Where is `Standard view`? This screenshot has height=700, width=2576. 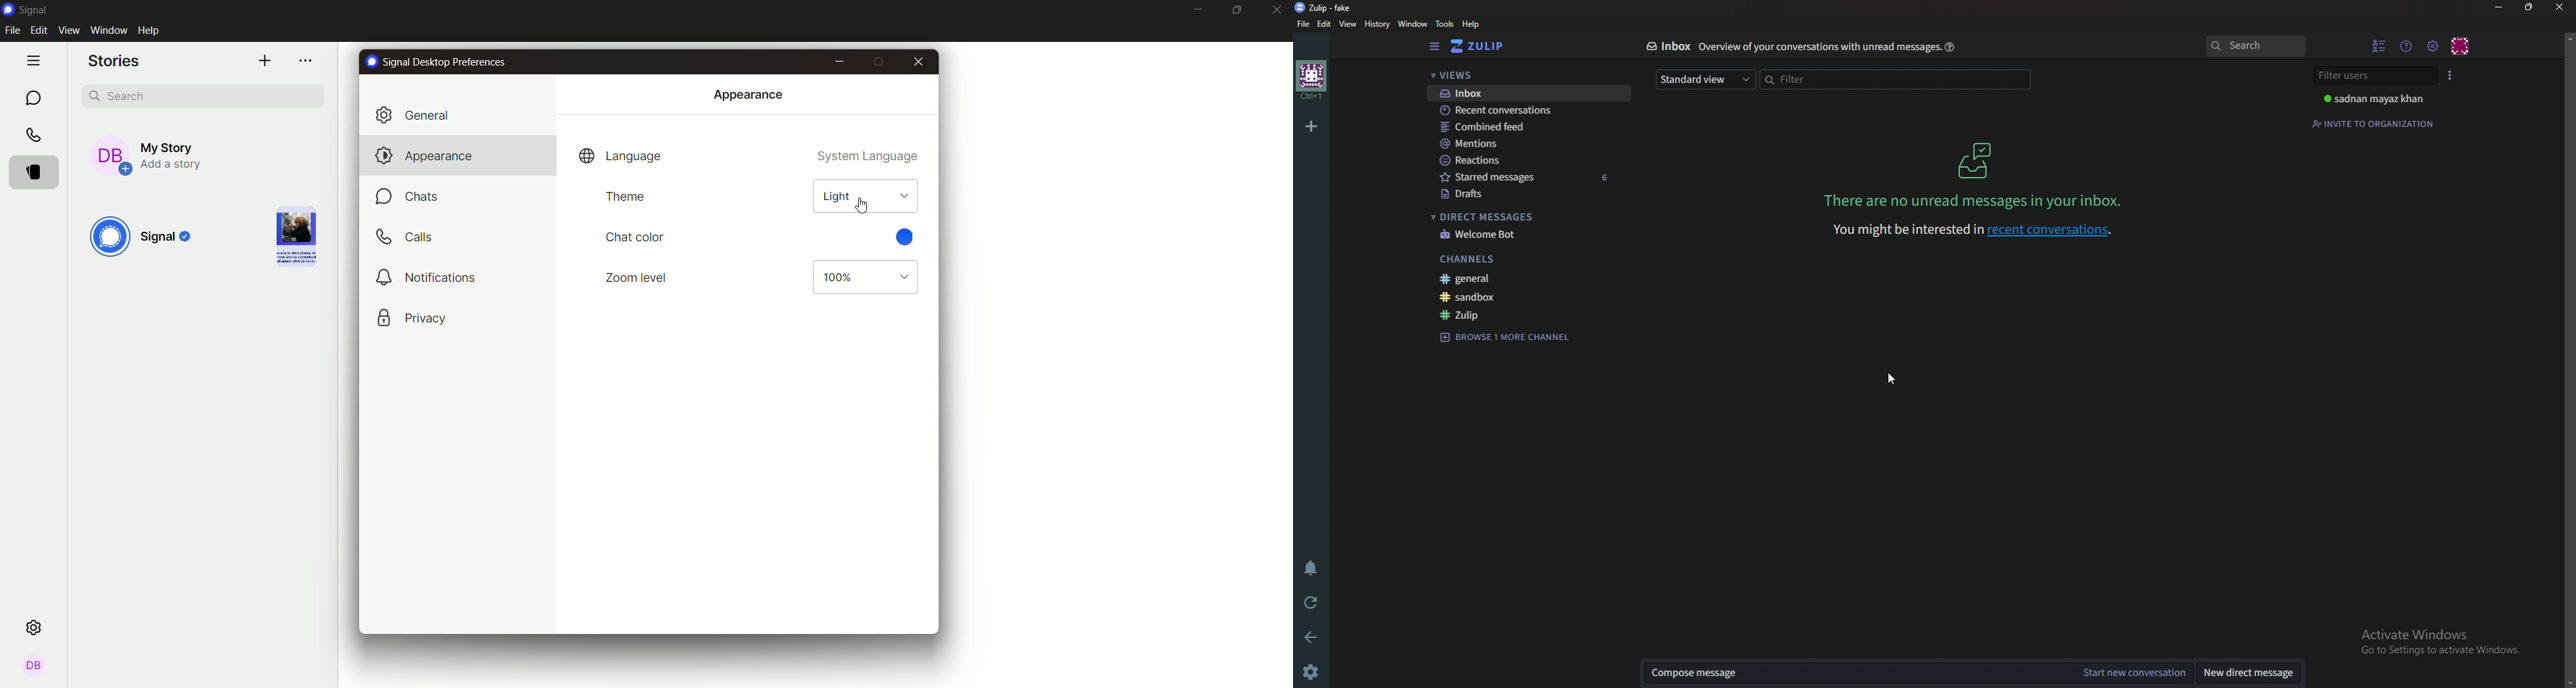
Standard view is located at coordinates (1707, 80).